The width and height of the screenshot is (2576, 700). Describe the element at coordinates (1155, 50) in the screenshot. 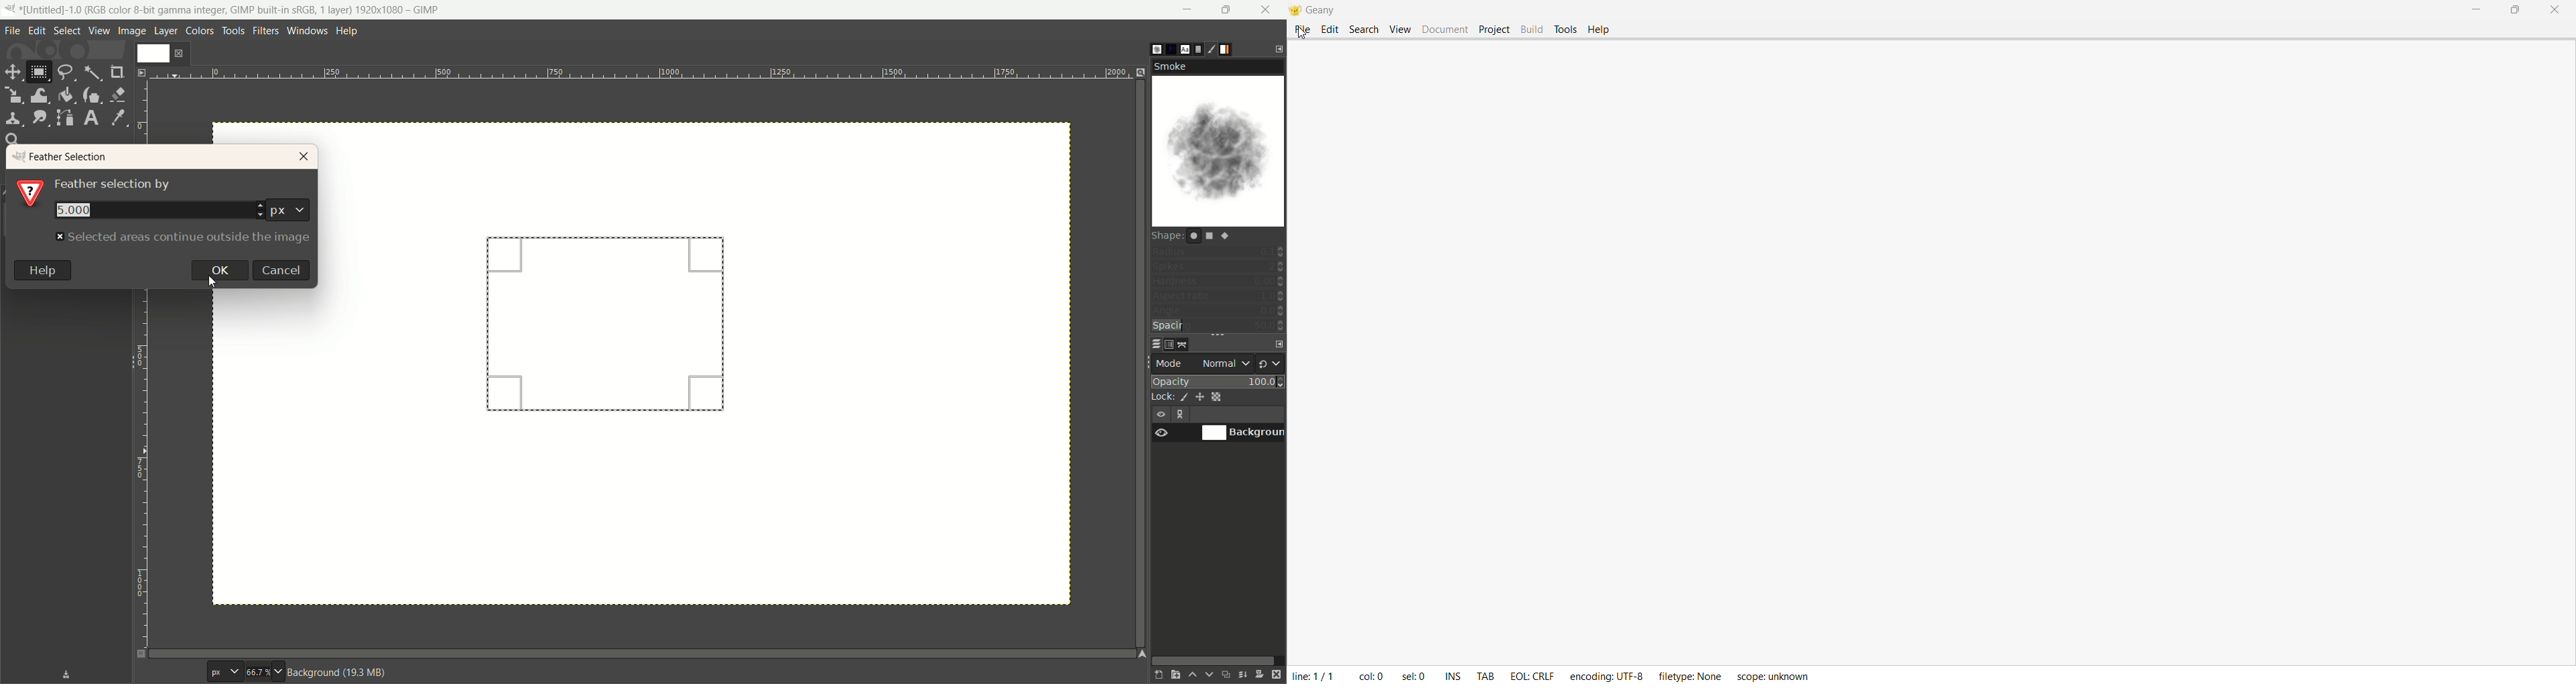

I see `brush` at that location.